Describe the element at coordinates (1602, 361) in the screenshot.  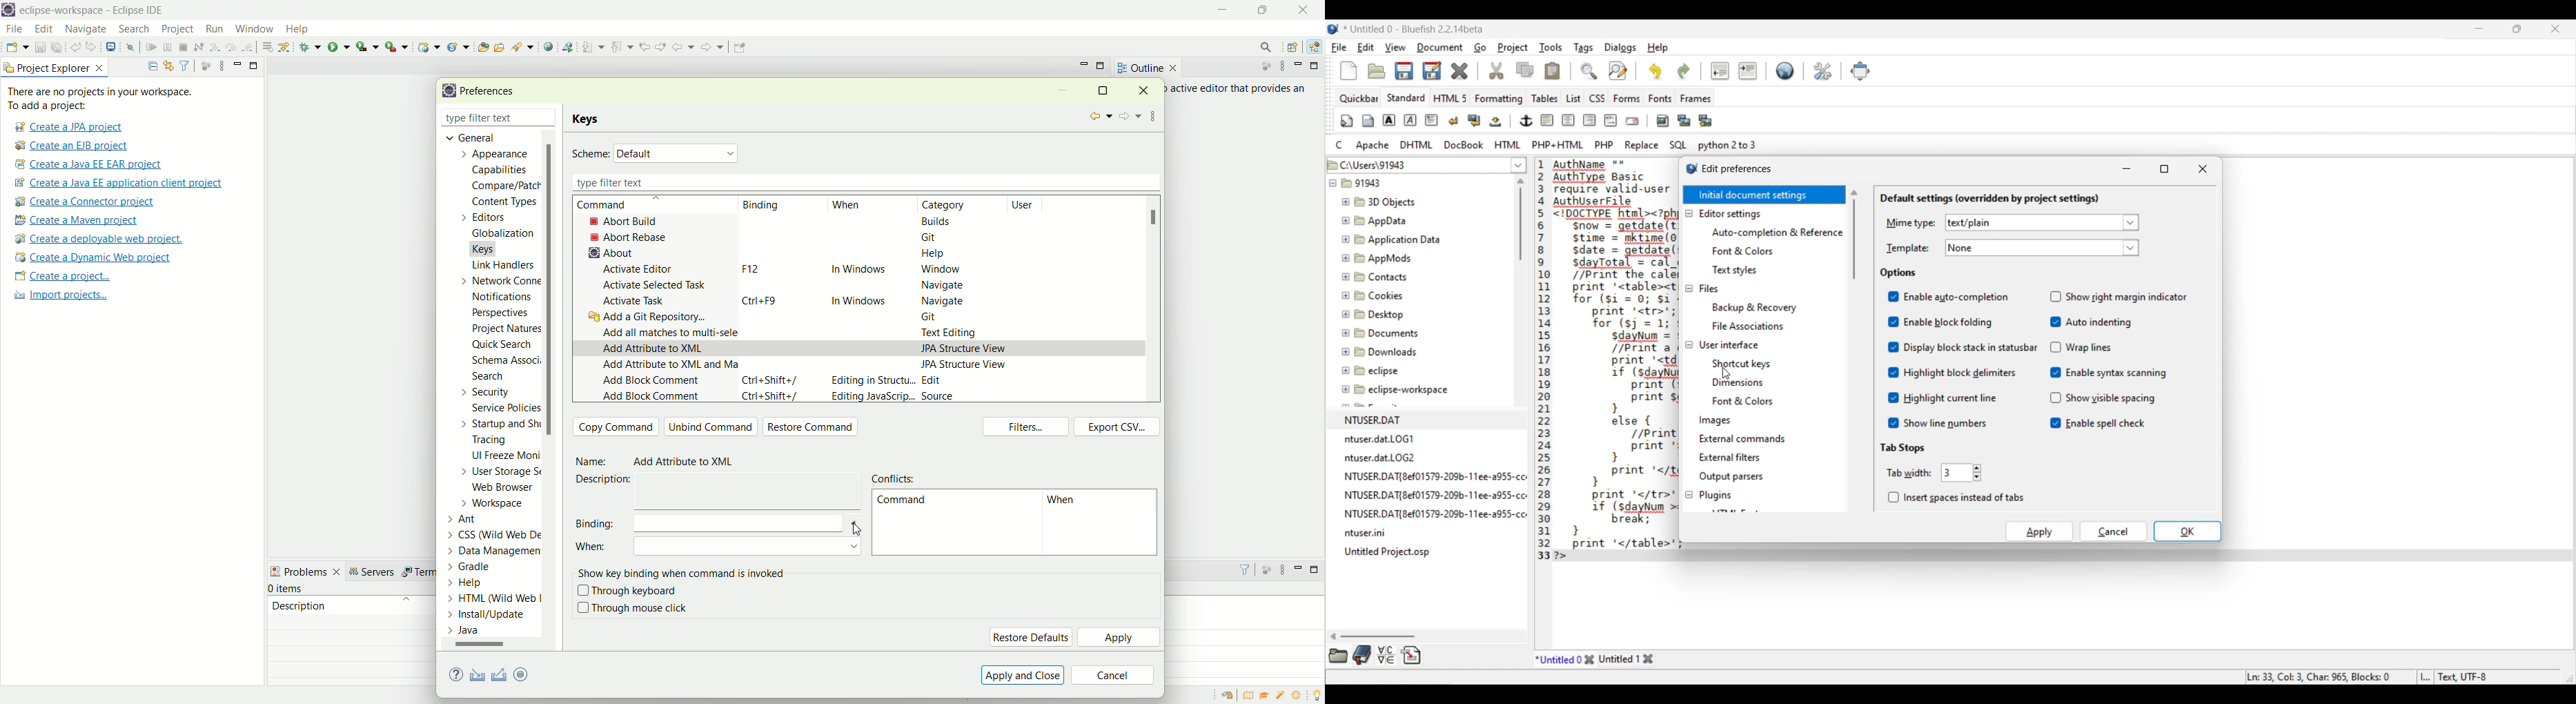
I see `Current code` at that location.